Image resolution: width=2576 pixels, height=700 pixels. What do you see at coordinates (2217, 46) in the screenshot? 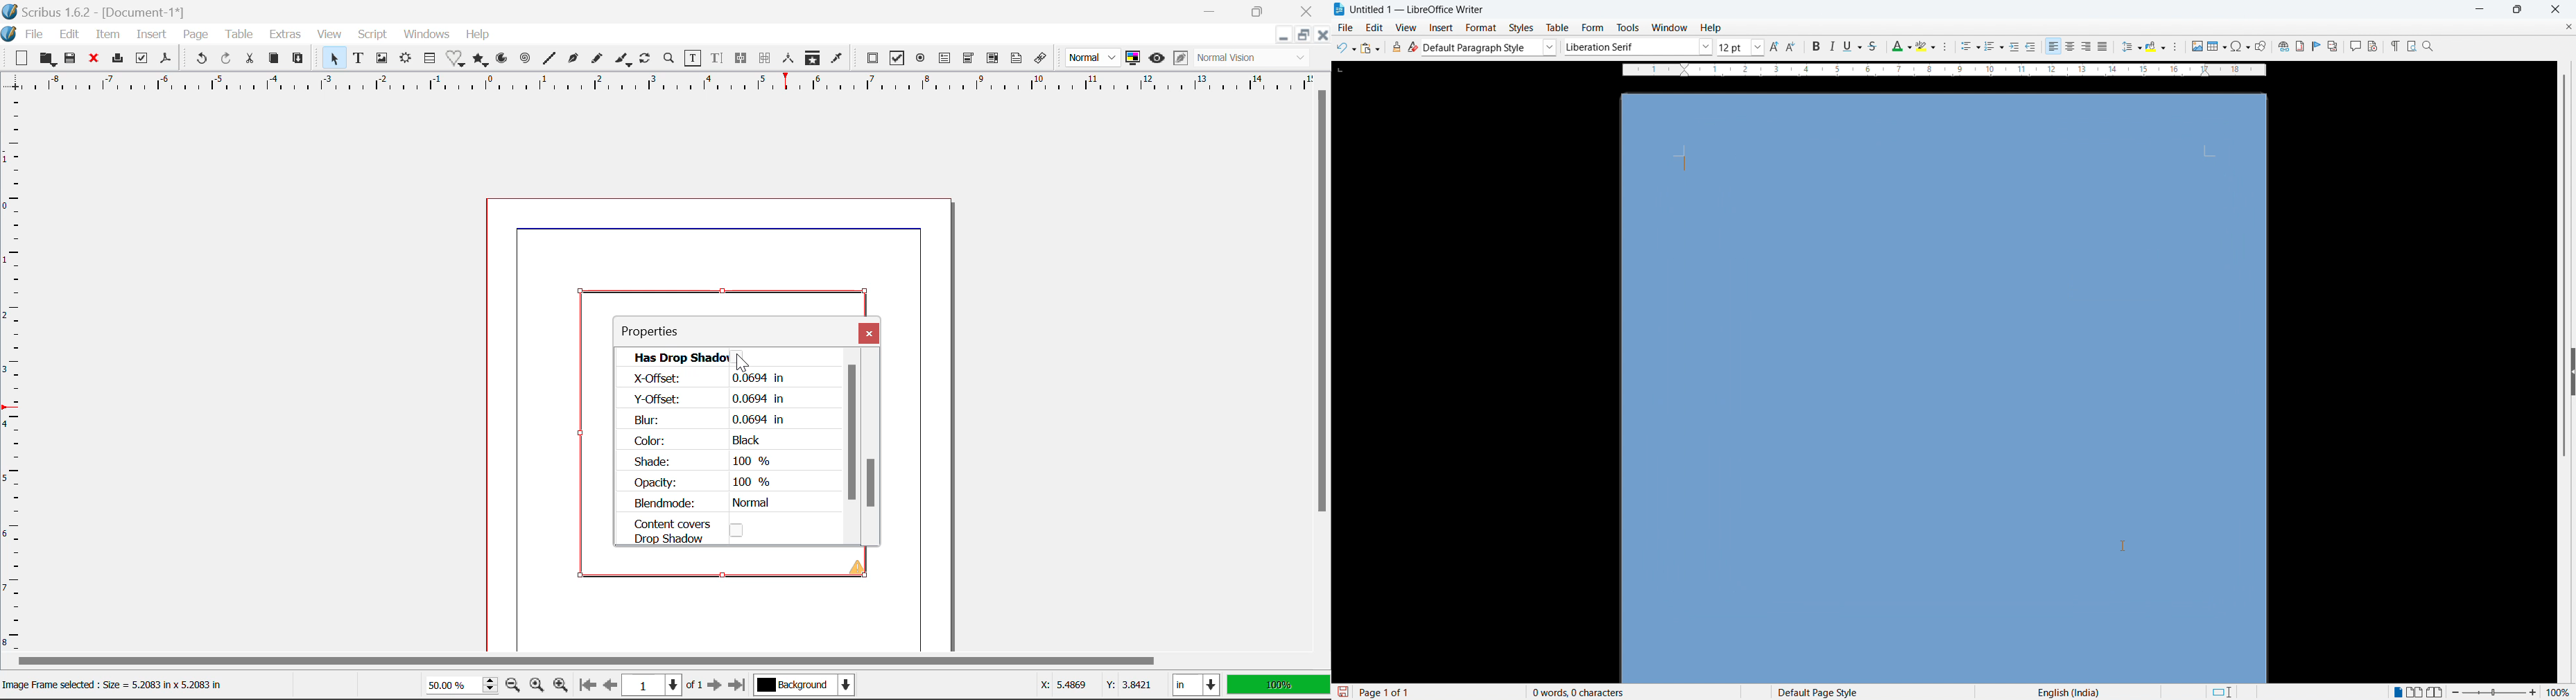
I see `Add table ` at bounding box center [2217, 46].